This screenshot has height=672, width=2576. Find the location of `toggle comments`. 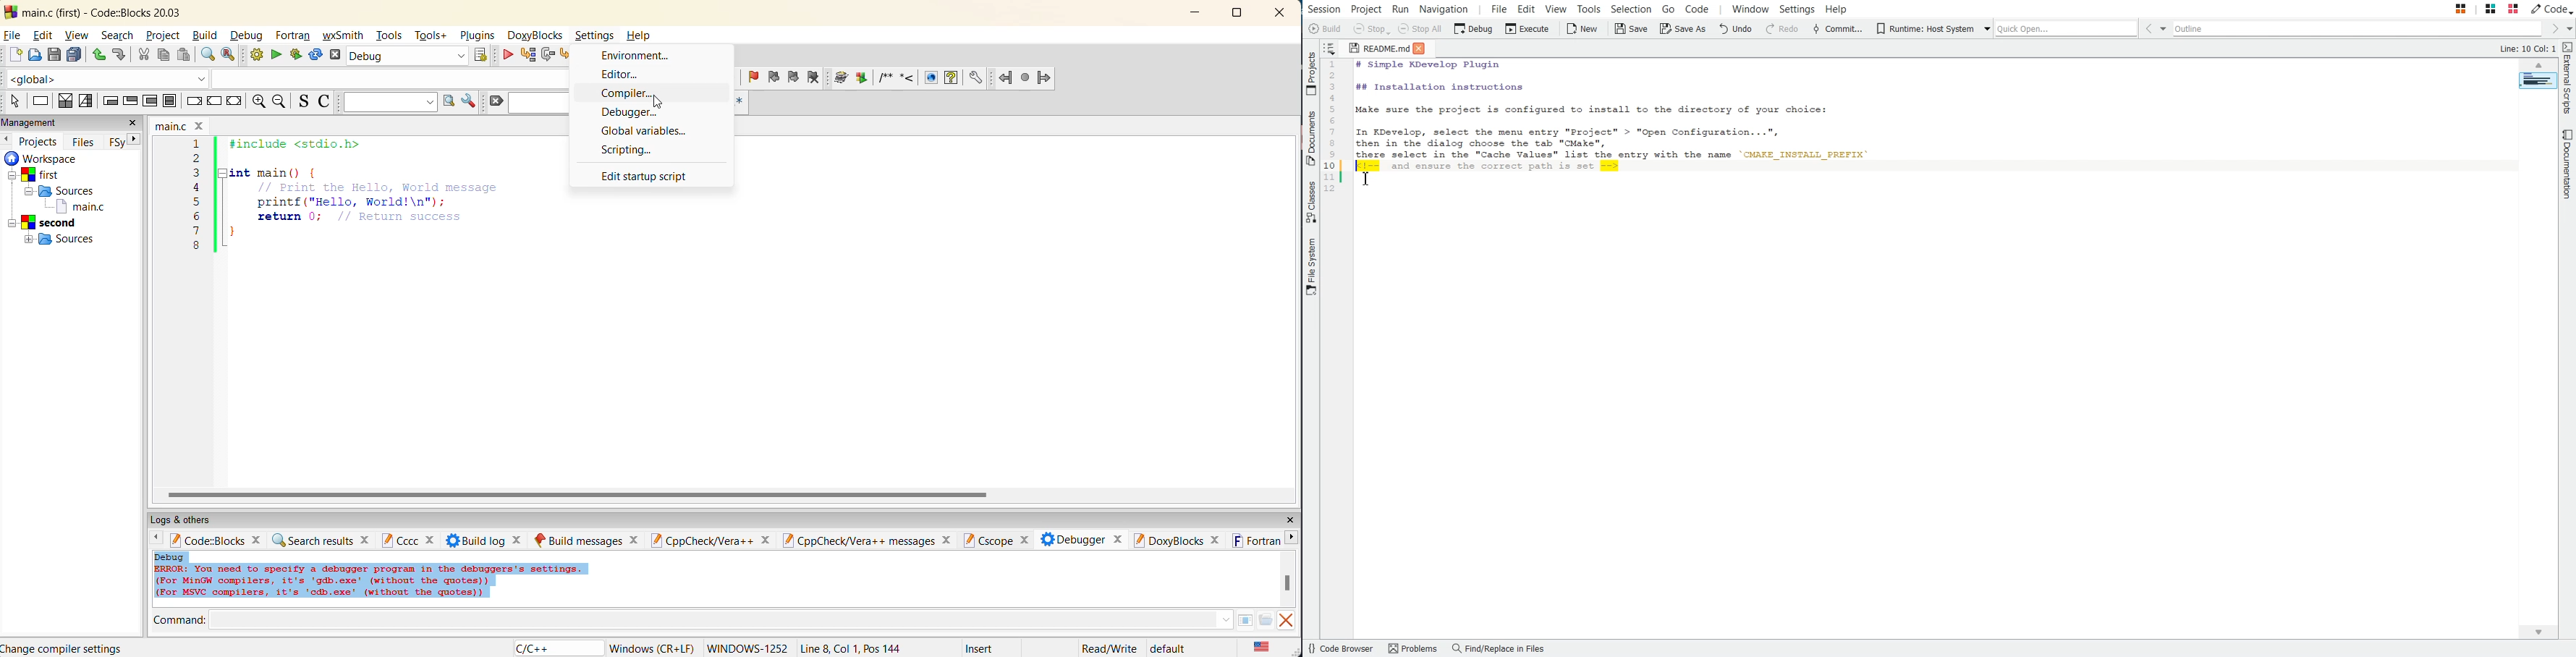

toggle comments is located at coordinates (323, 103).